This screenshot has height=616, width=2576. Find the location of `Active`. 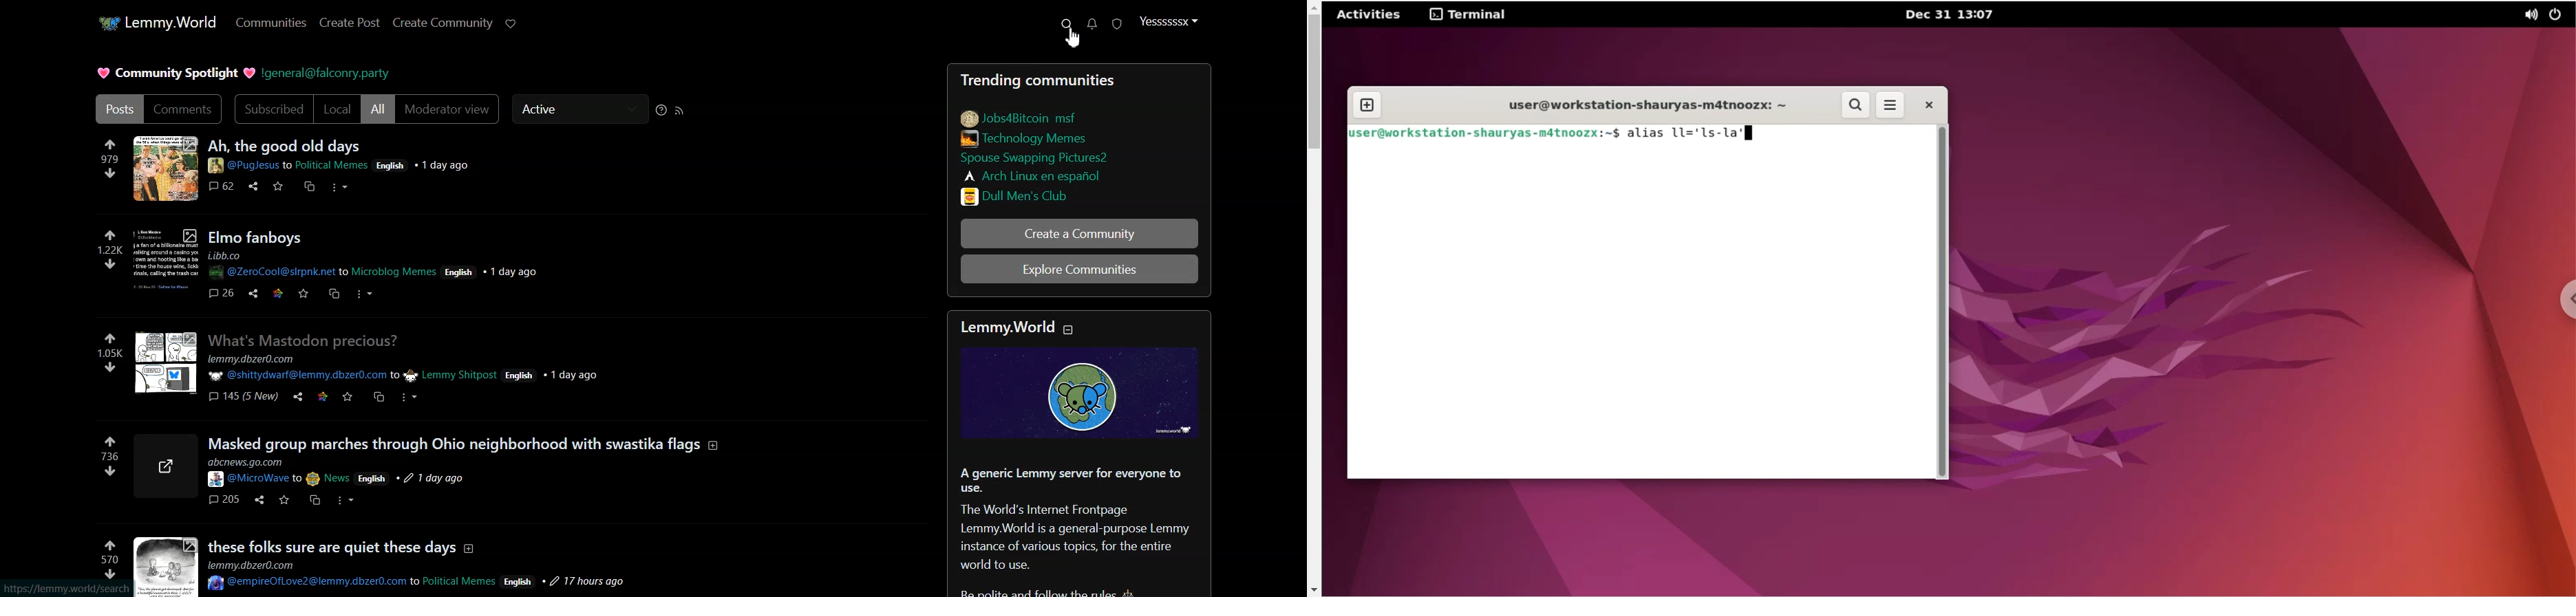

Active is located at coordinates (579, 109).